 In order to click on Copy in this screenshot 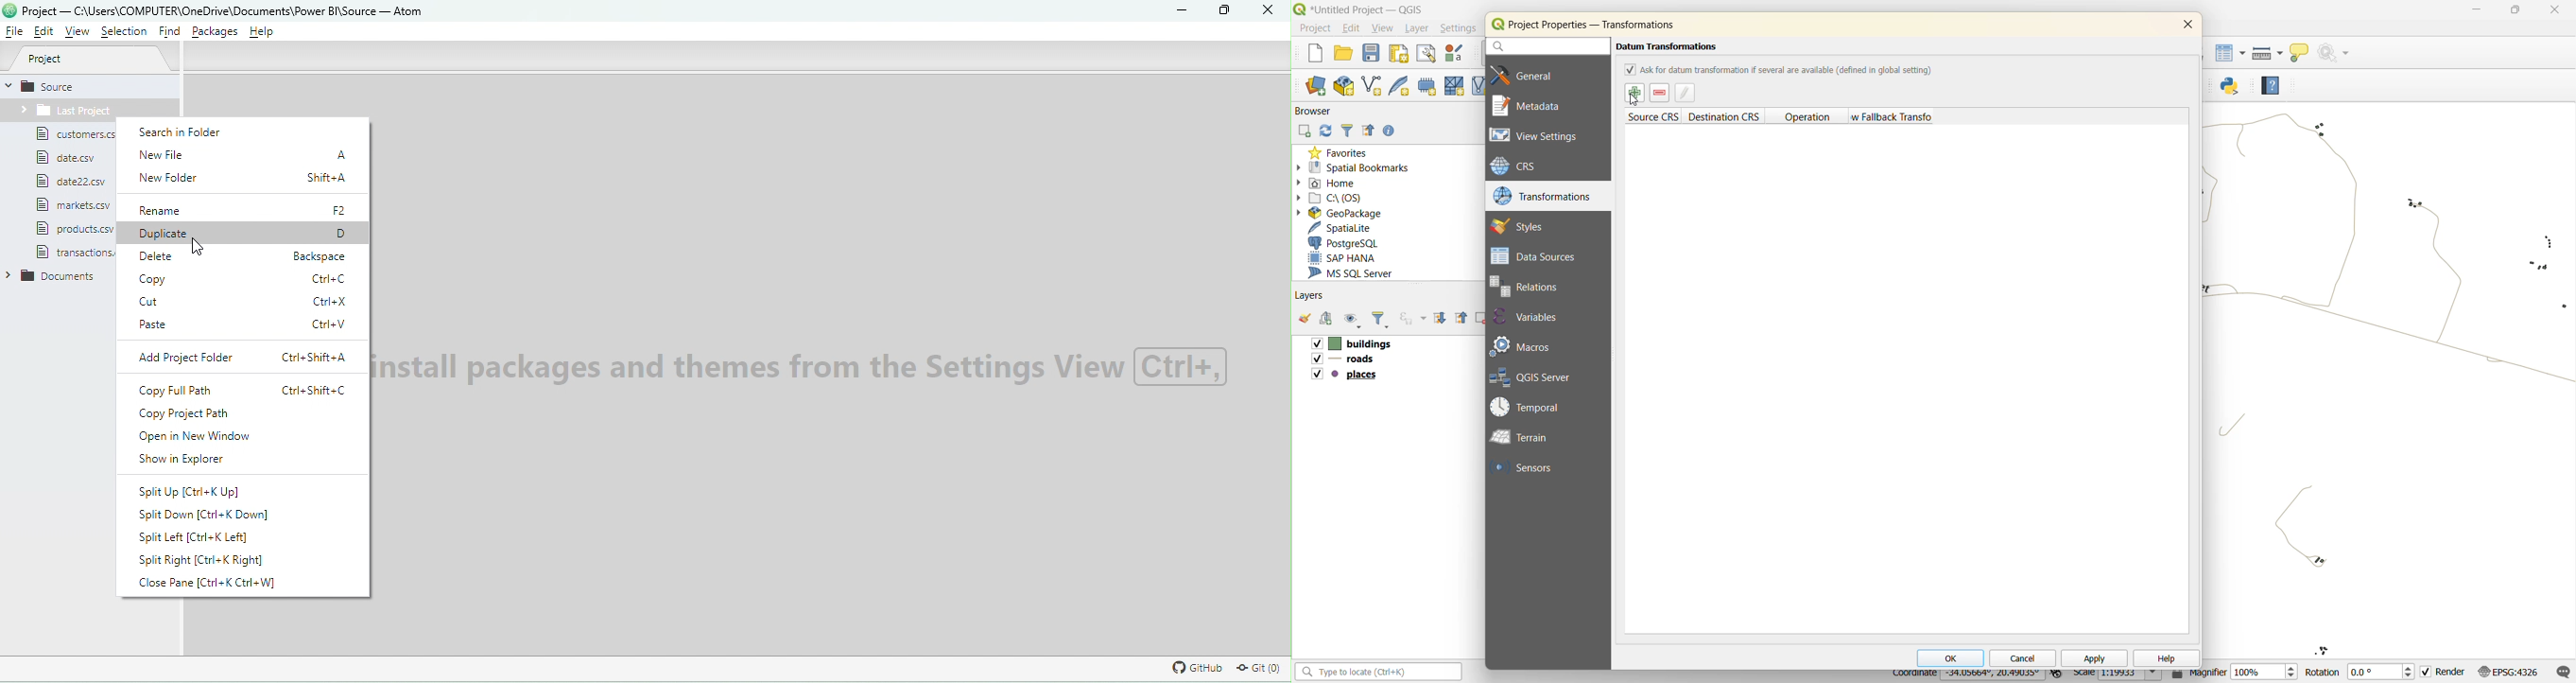, I will do `click(243, 279)`.